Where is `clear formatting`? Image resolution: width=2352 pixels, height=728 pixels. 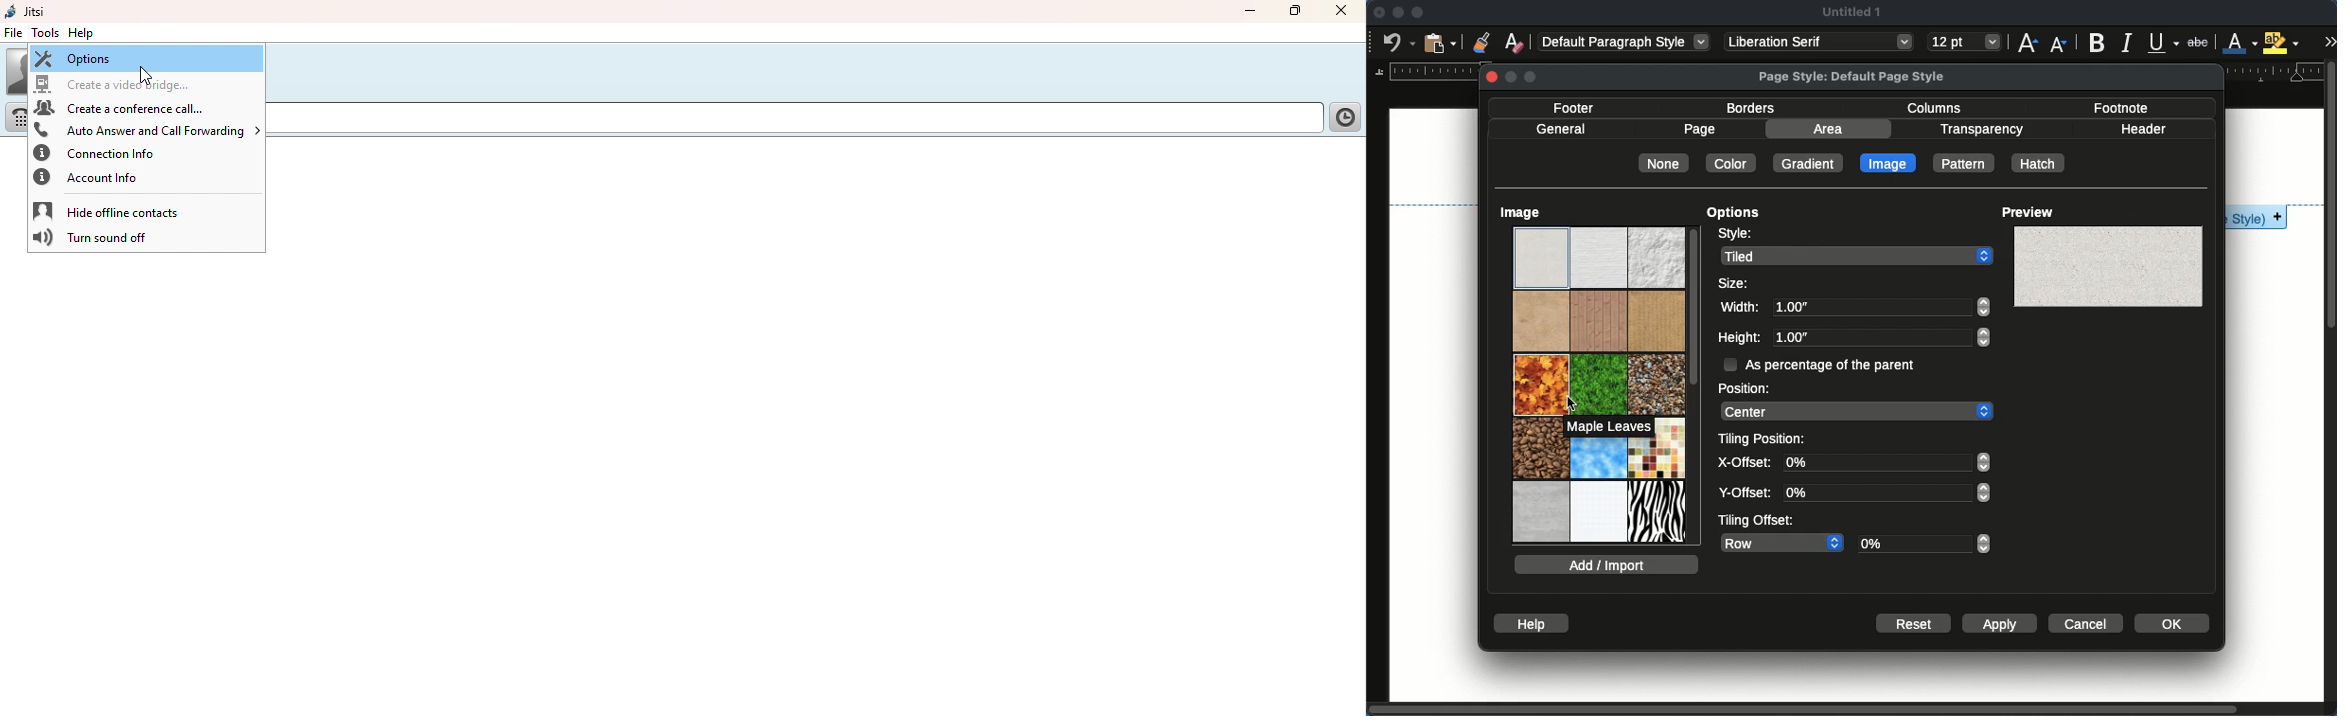
clear formatting is located at coordinates (1516, 41).